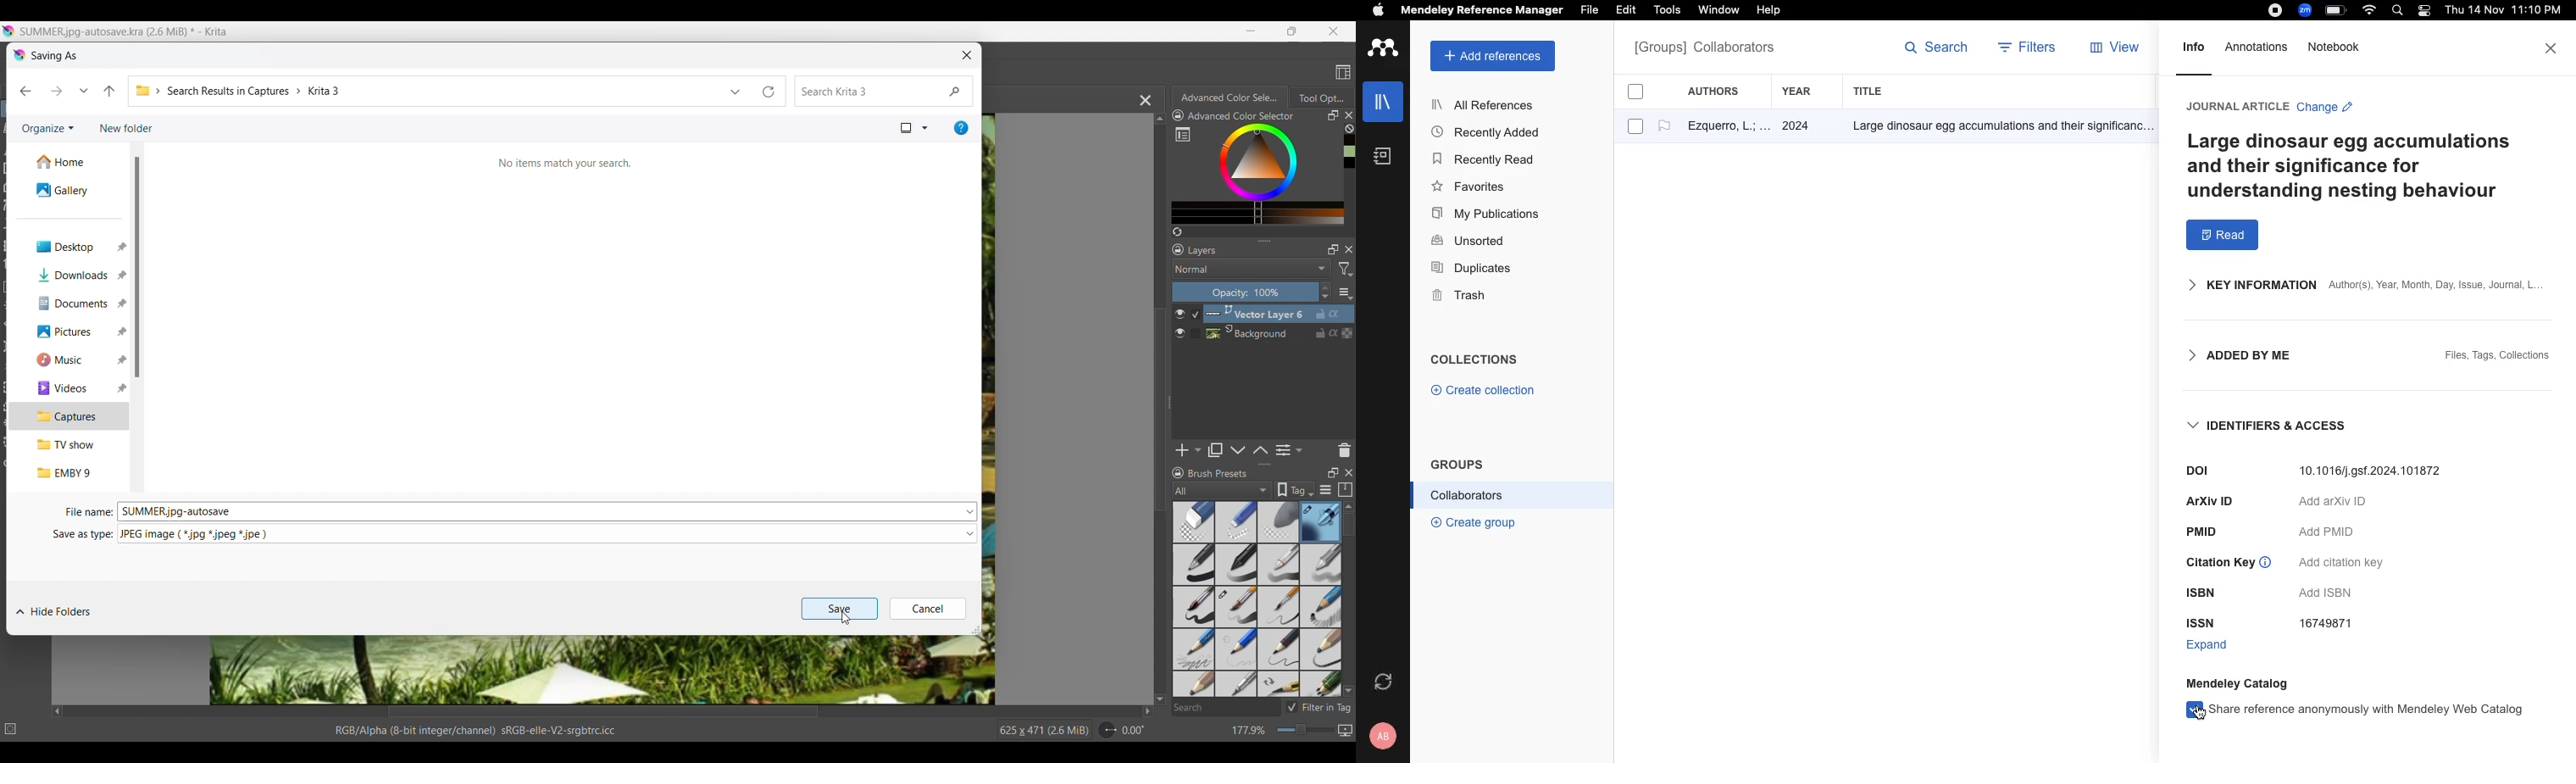  I want to click on search, so click(2401, 12).